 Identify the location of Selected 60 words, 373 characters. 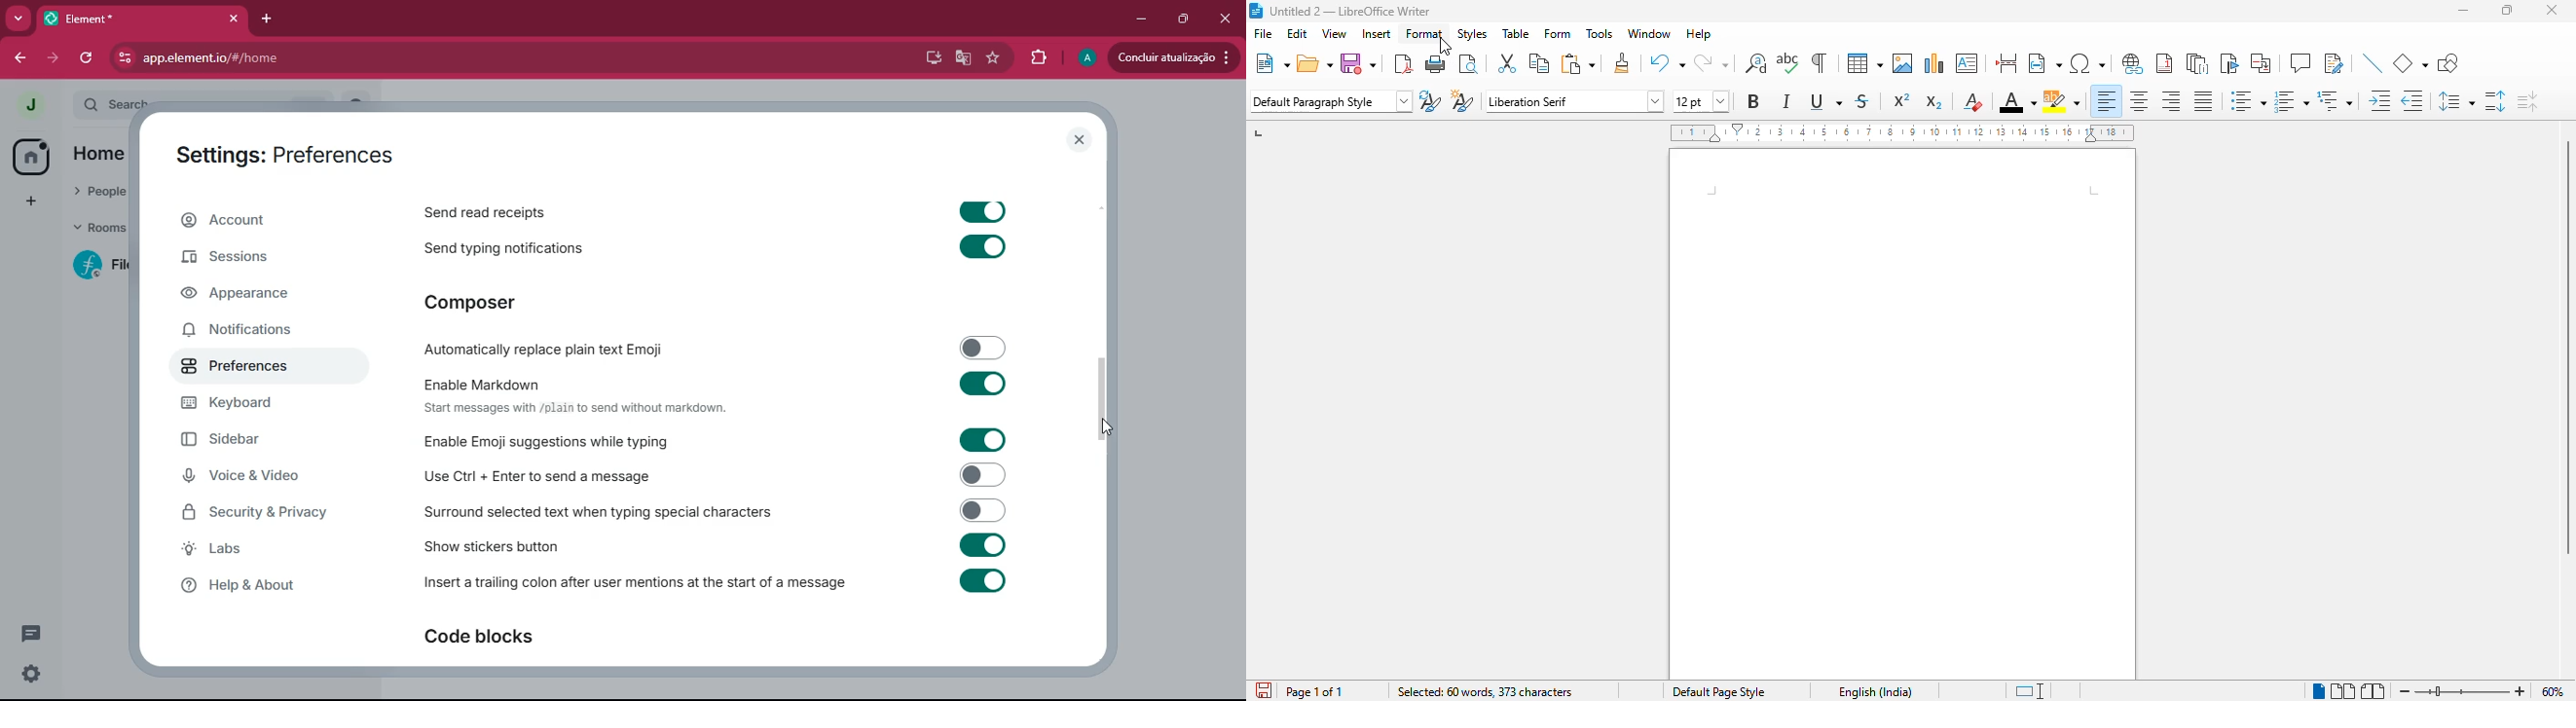
(1488, 690).